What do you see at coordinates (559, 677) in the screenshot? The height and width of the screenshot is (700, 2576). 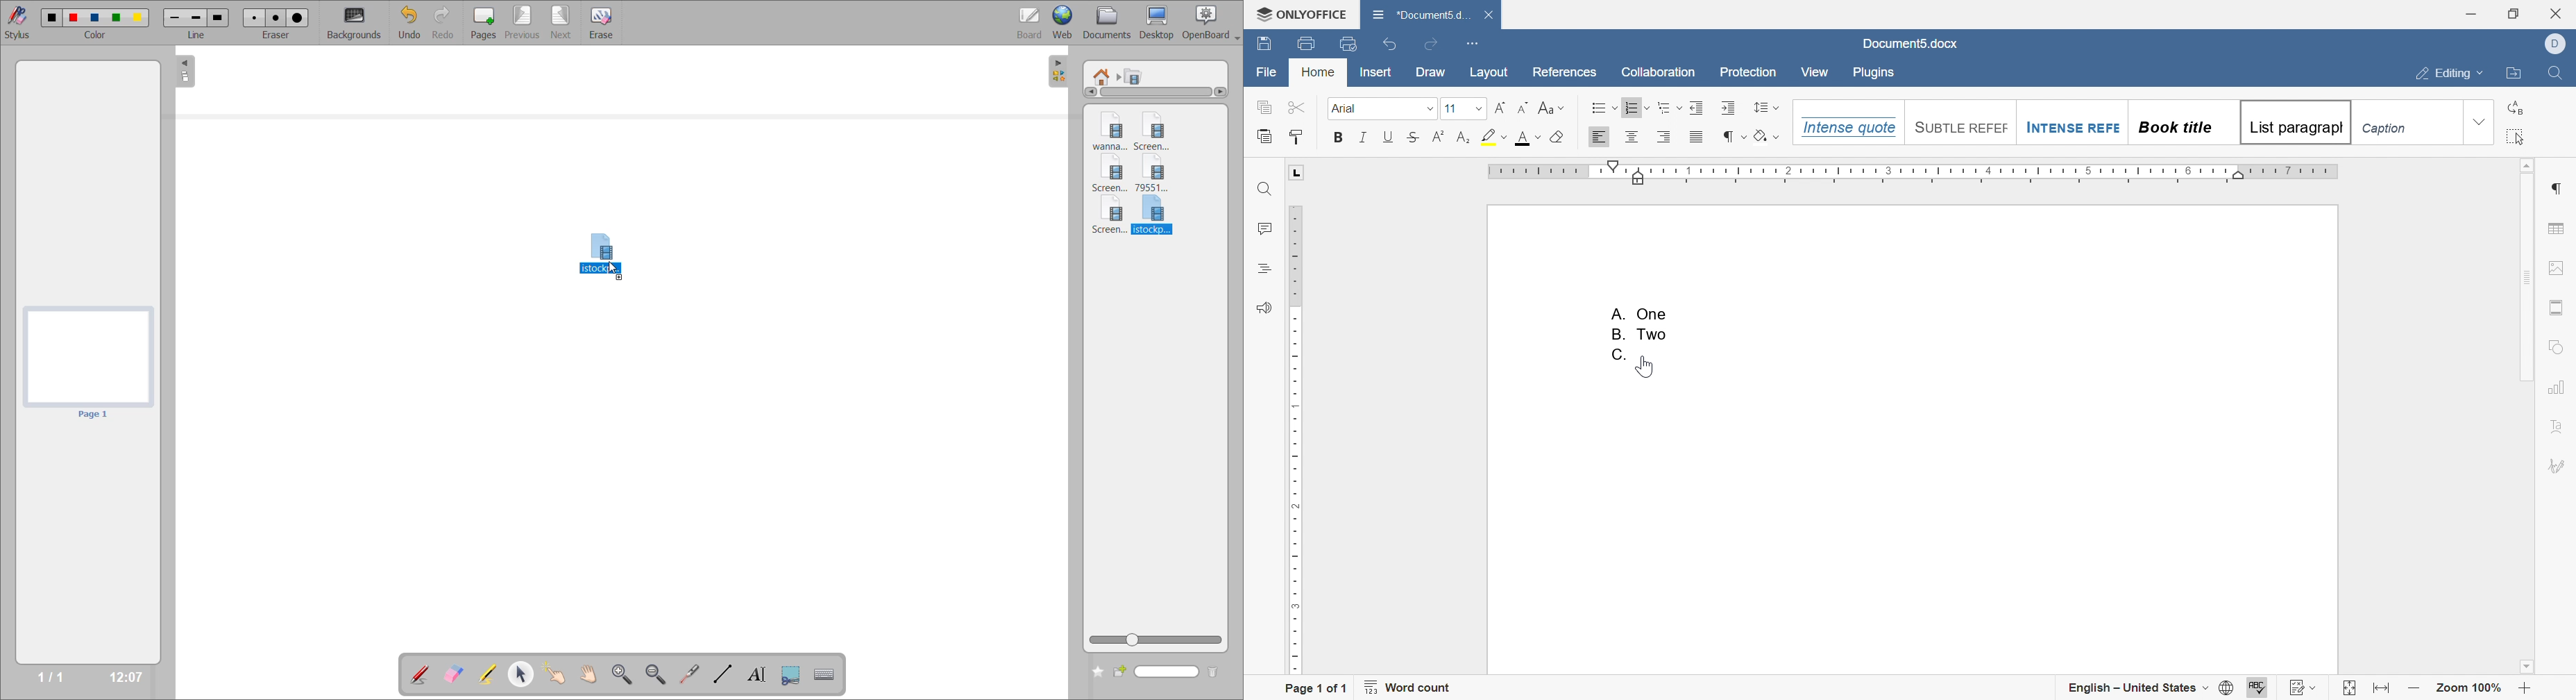 I see `interact with items` at bounding box center [559, 677].